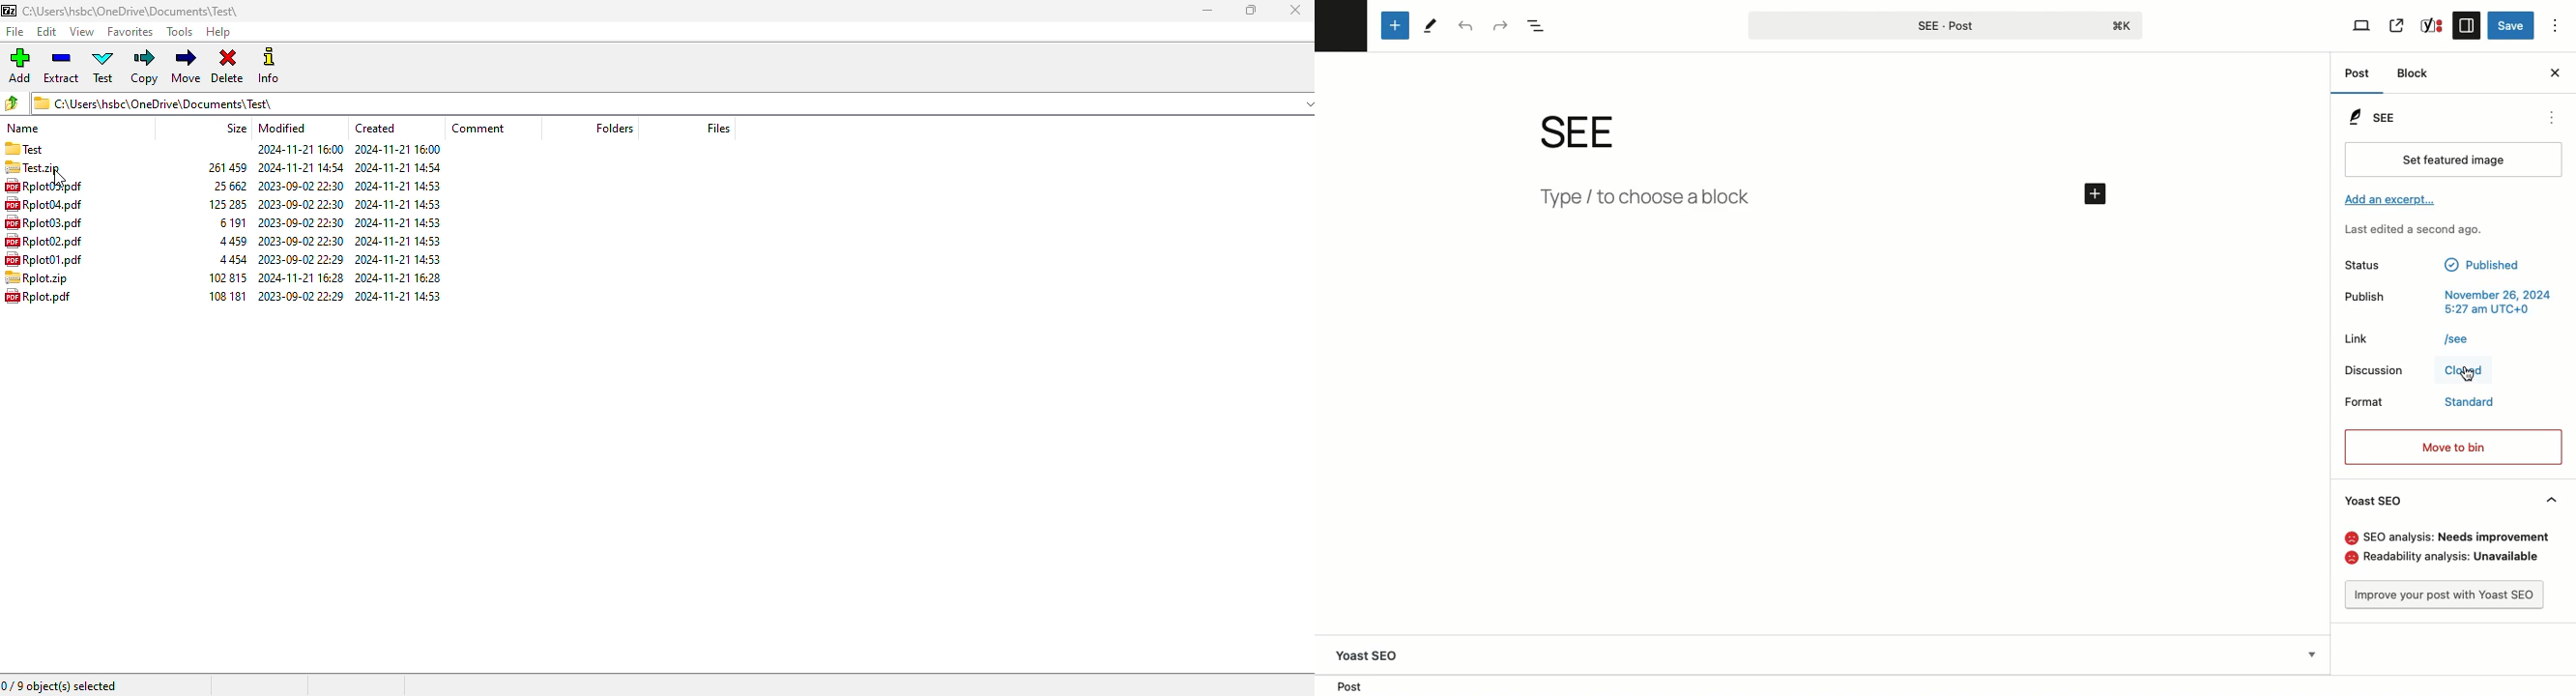 Image resolution: width=2576 pixels, height=700 pixels. I want to click on Add new block, so click(1393, 25).